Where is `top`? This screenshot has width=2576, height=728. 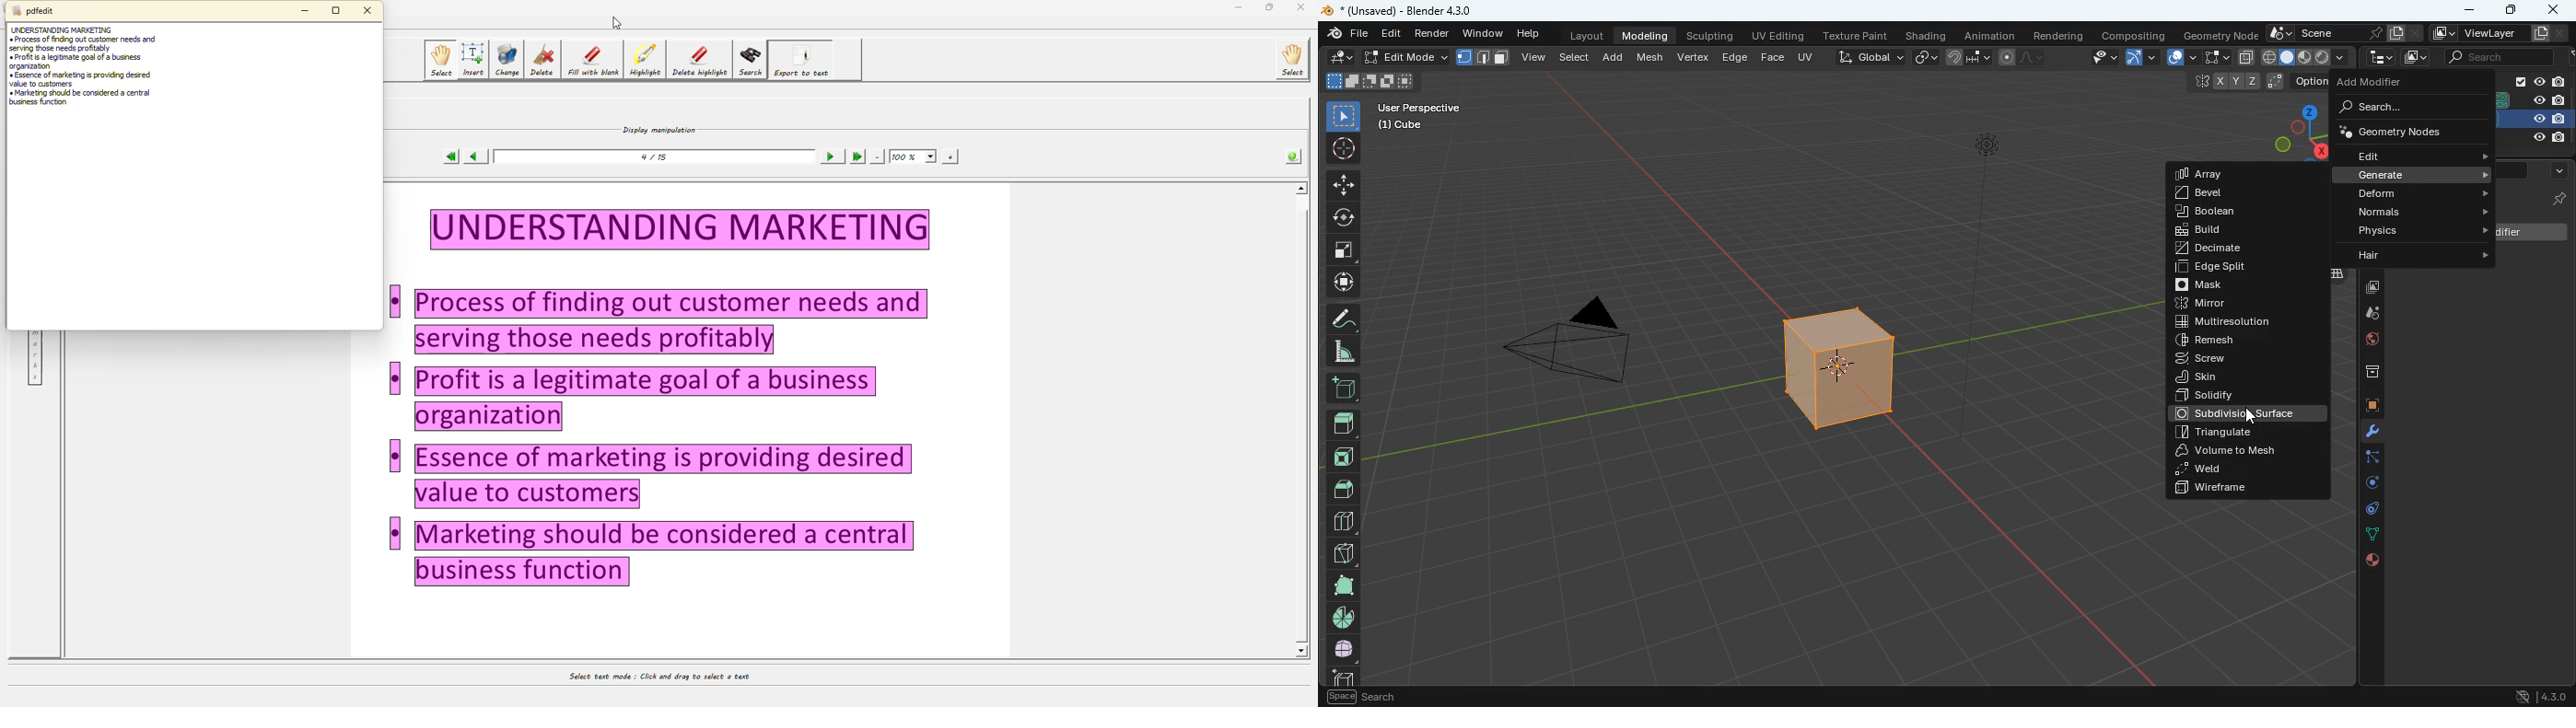 top is located at coordinates (1344, 427).